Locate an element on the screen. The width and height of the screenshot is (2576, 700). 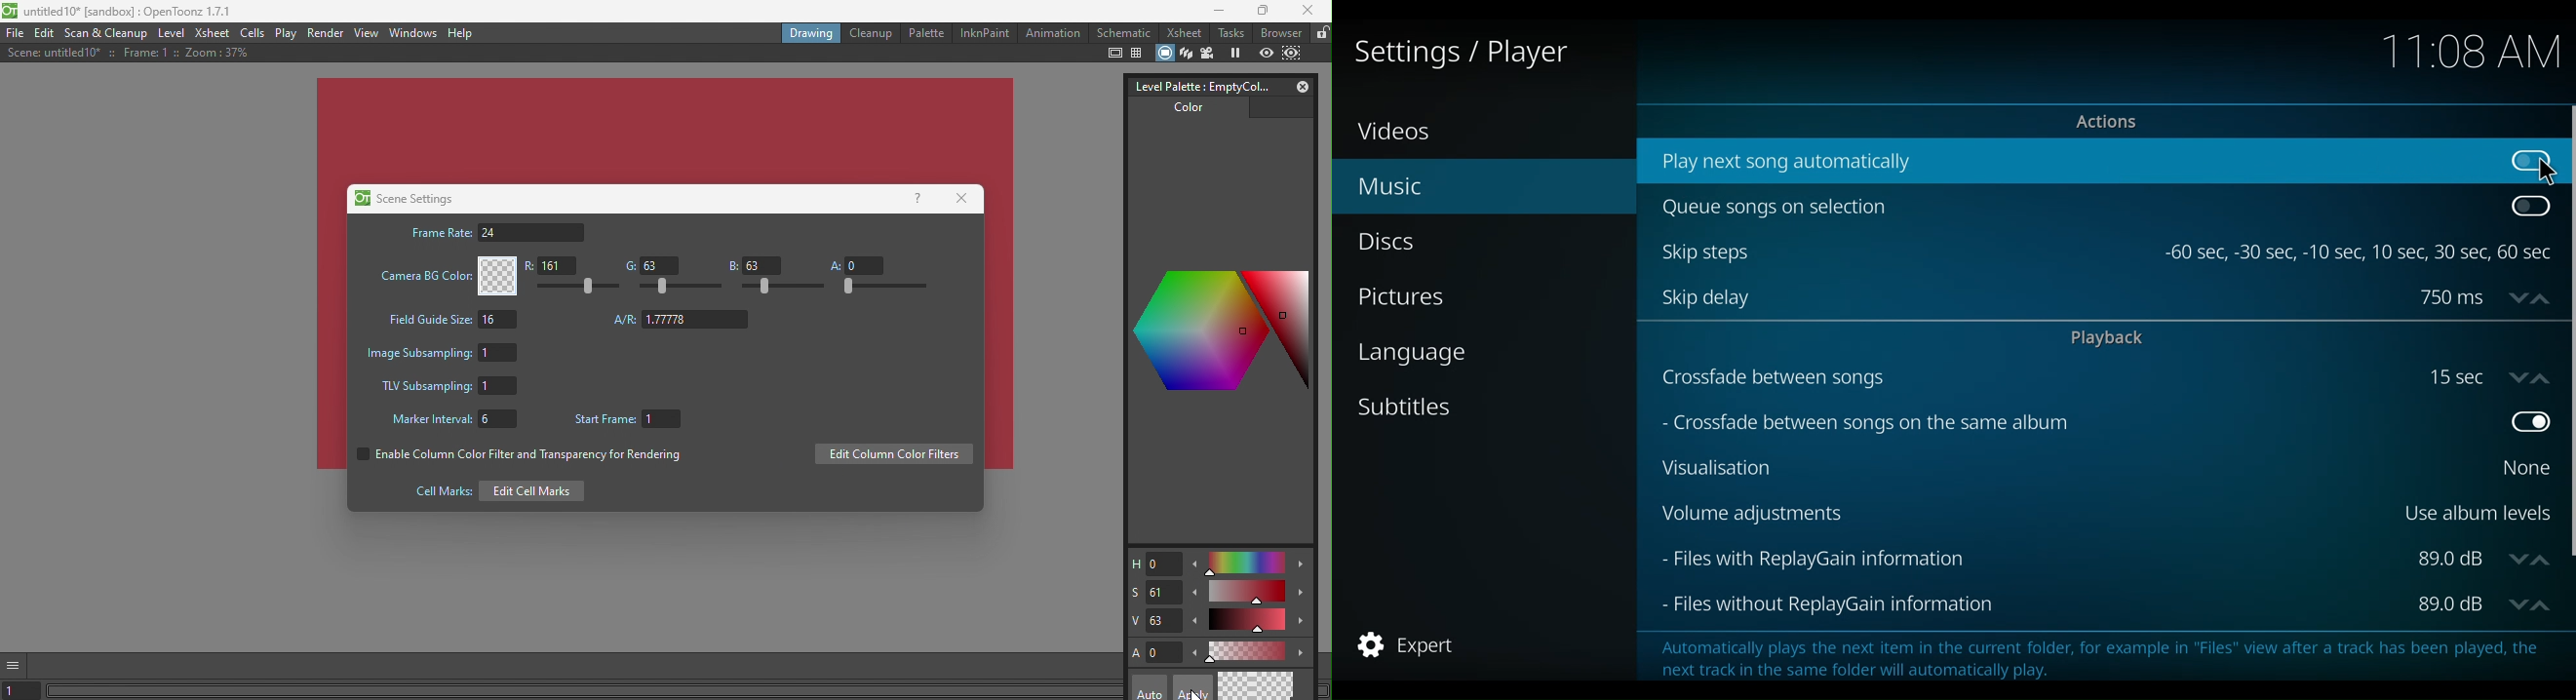
Crossfade between songs is located at coordinates (2038, 377).